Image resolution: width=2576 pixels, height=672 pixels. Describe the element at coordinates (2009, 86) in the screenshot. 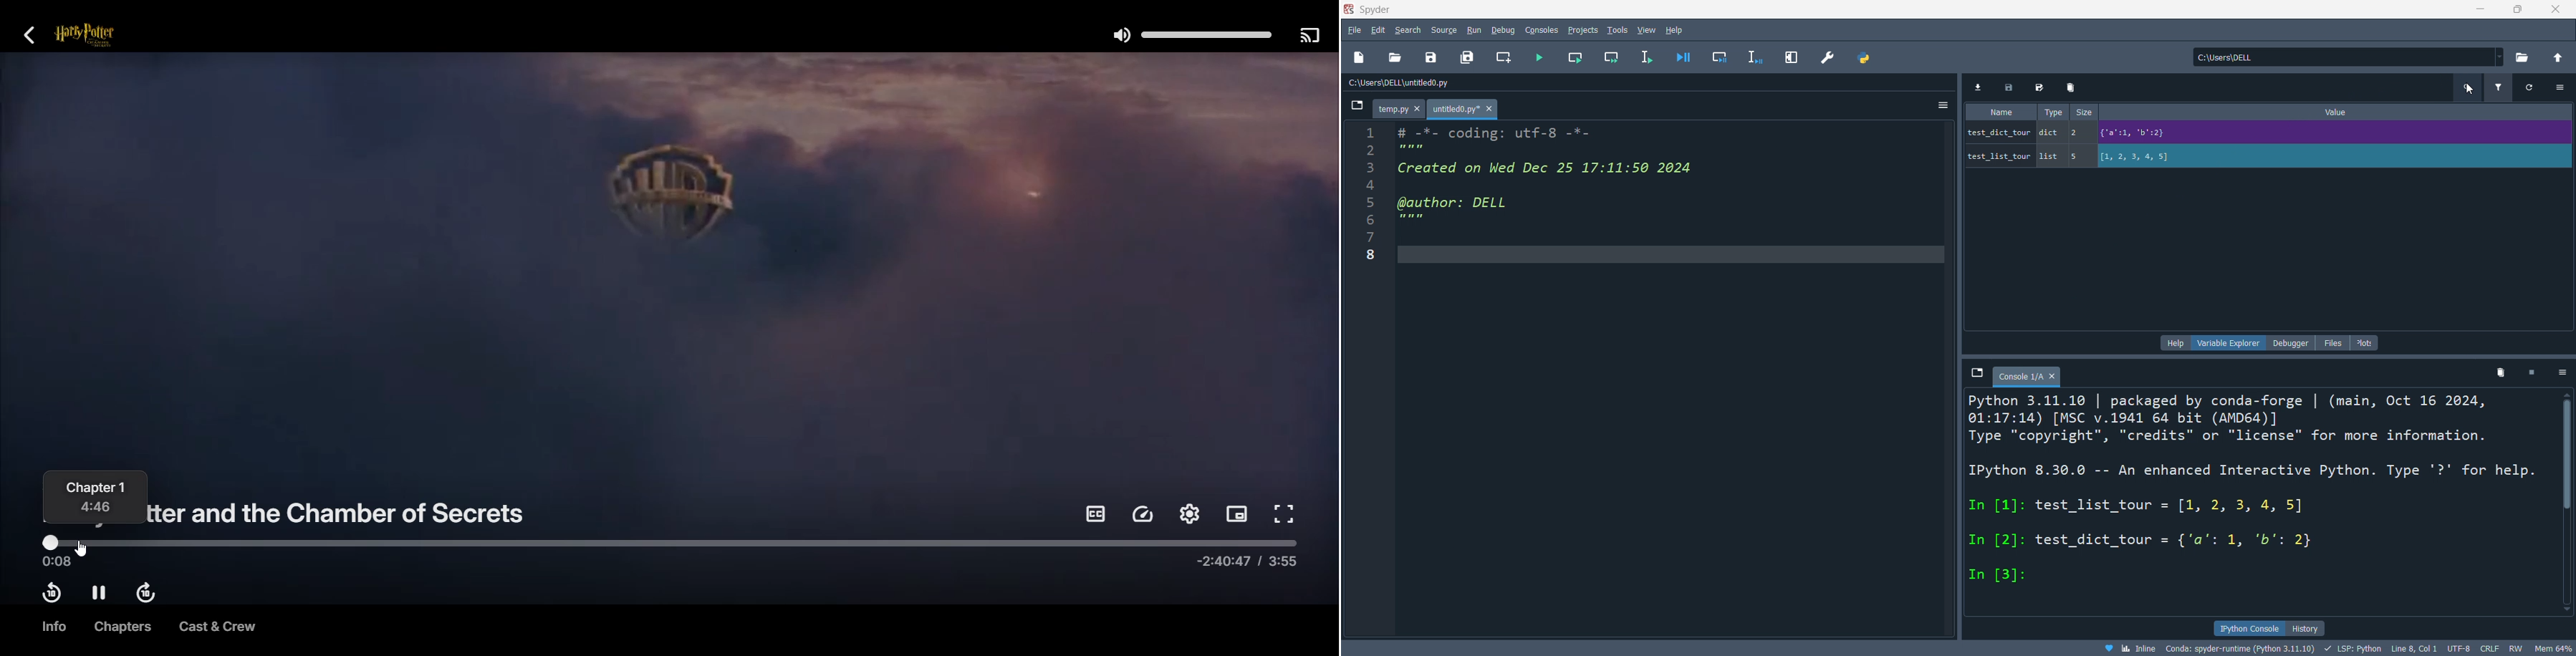

I see `save` at that location.